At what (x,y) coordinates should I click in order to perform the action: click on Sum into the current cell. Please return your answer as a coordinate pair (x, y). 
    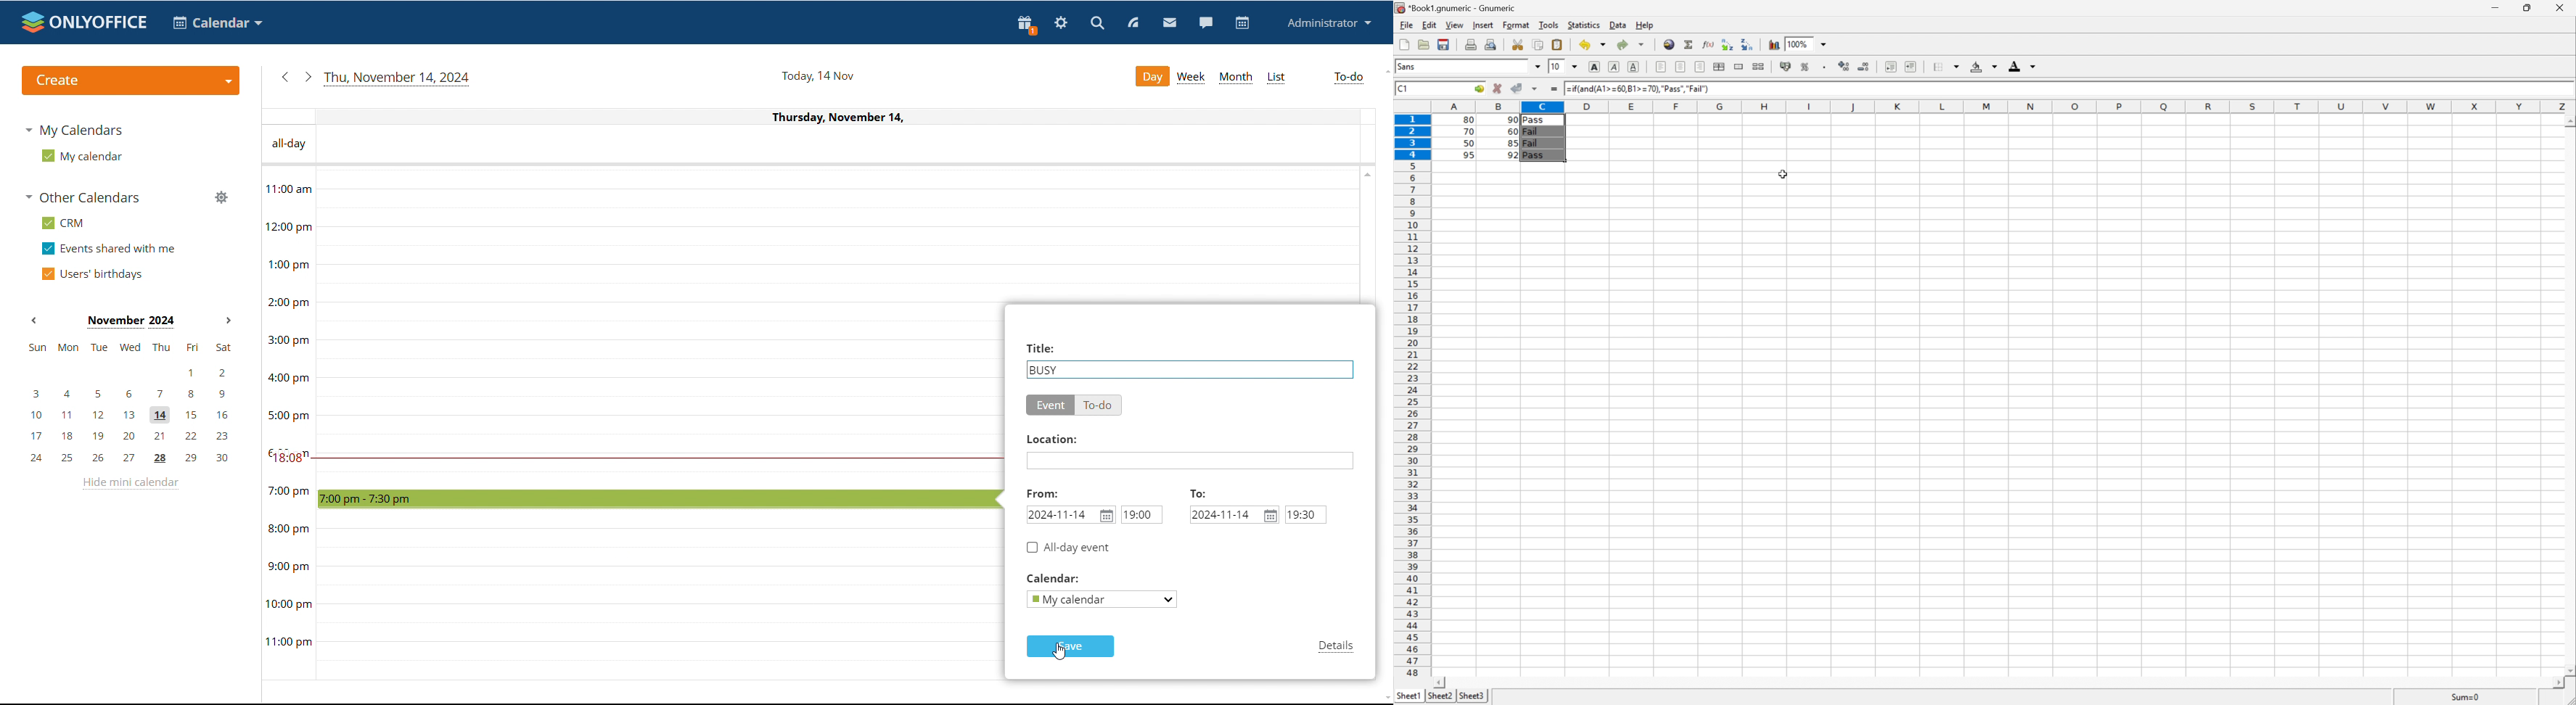
    Looking at the image, I should click on (1689, 44).